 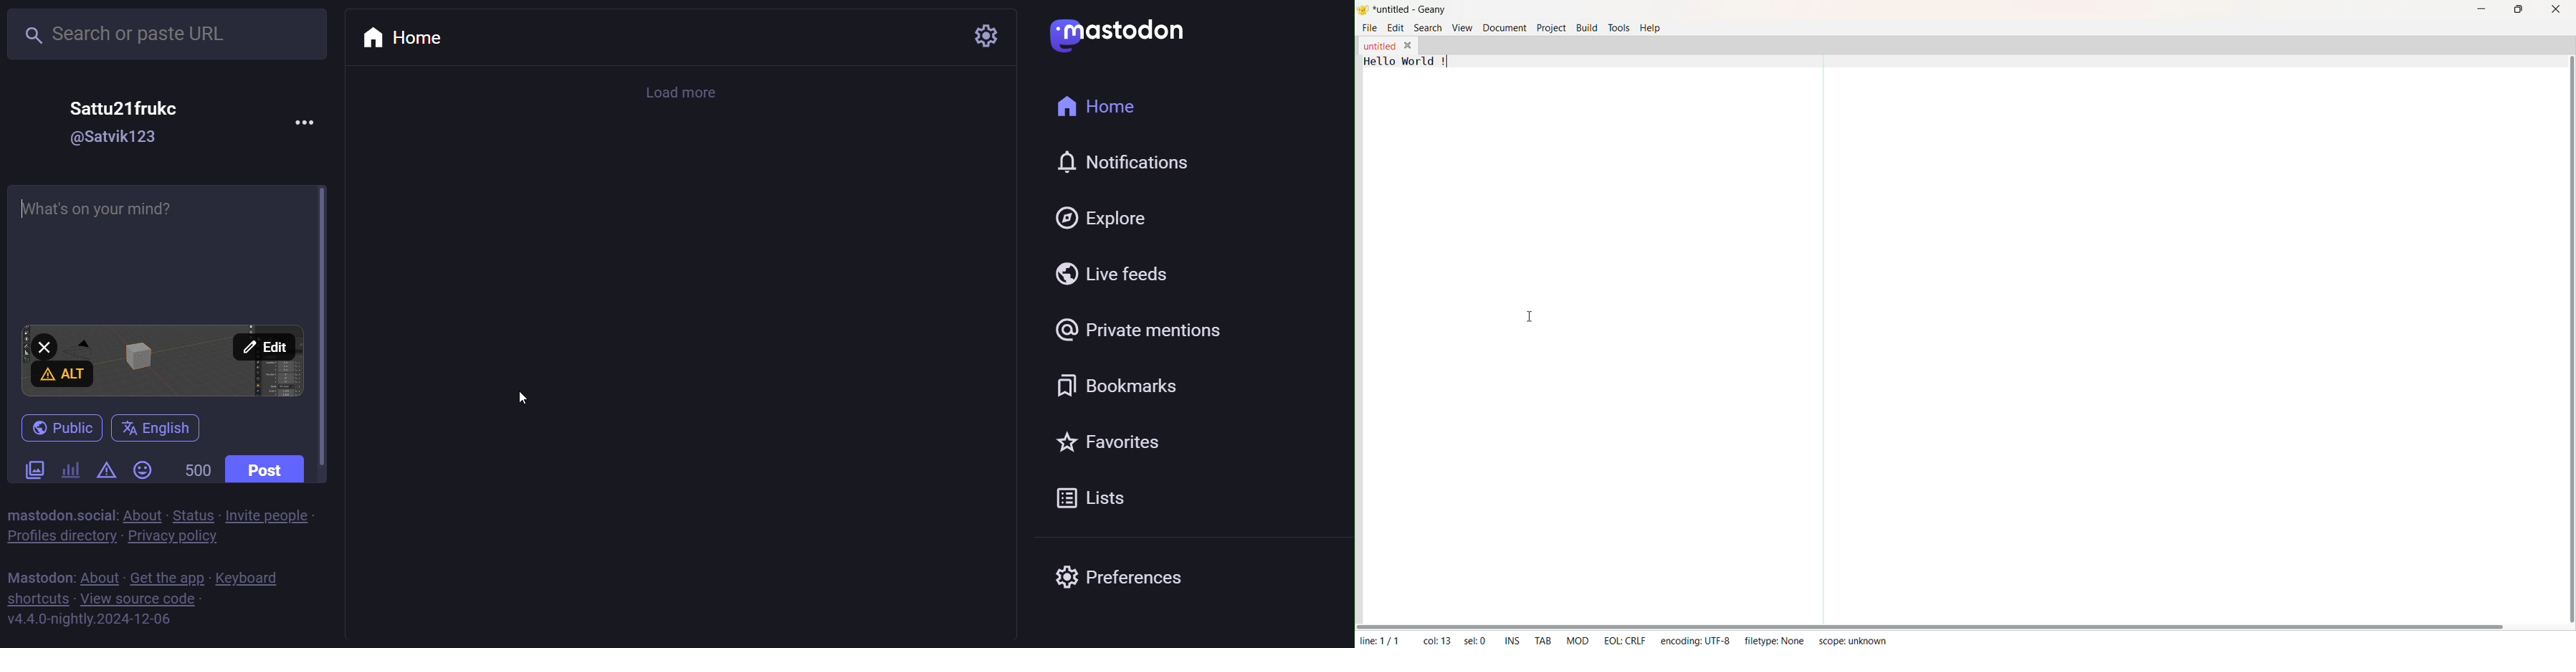 What do you see at coordinates (1510, 639) in the screenshot?
I see `INS` at bounding box center [1510, 639].